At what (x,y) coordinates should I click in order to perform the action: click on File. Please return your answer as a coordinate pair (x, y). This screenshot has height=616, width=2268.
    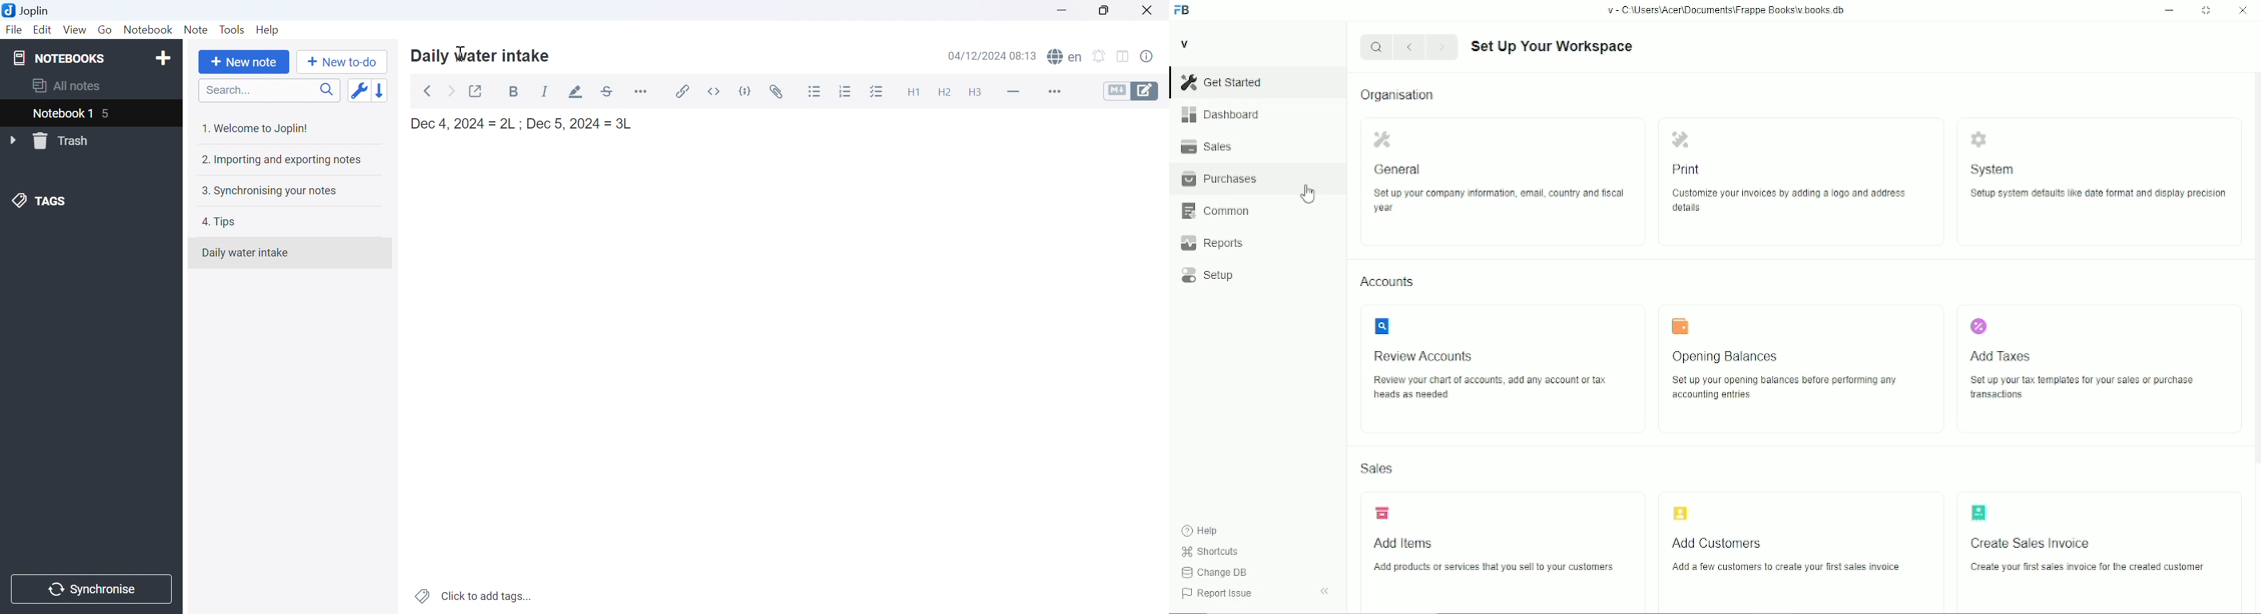
    Looking at the image, I should click on (14, 30).